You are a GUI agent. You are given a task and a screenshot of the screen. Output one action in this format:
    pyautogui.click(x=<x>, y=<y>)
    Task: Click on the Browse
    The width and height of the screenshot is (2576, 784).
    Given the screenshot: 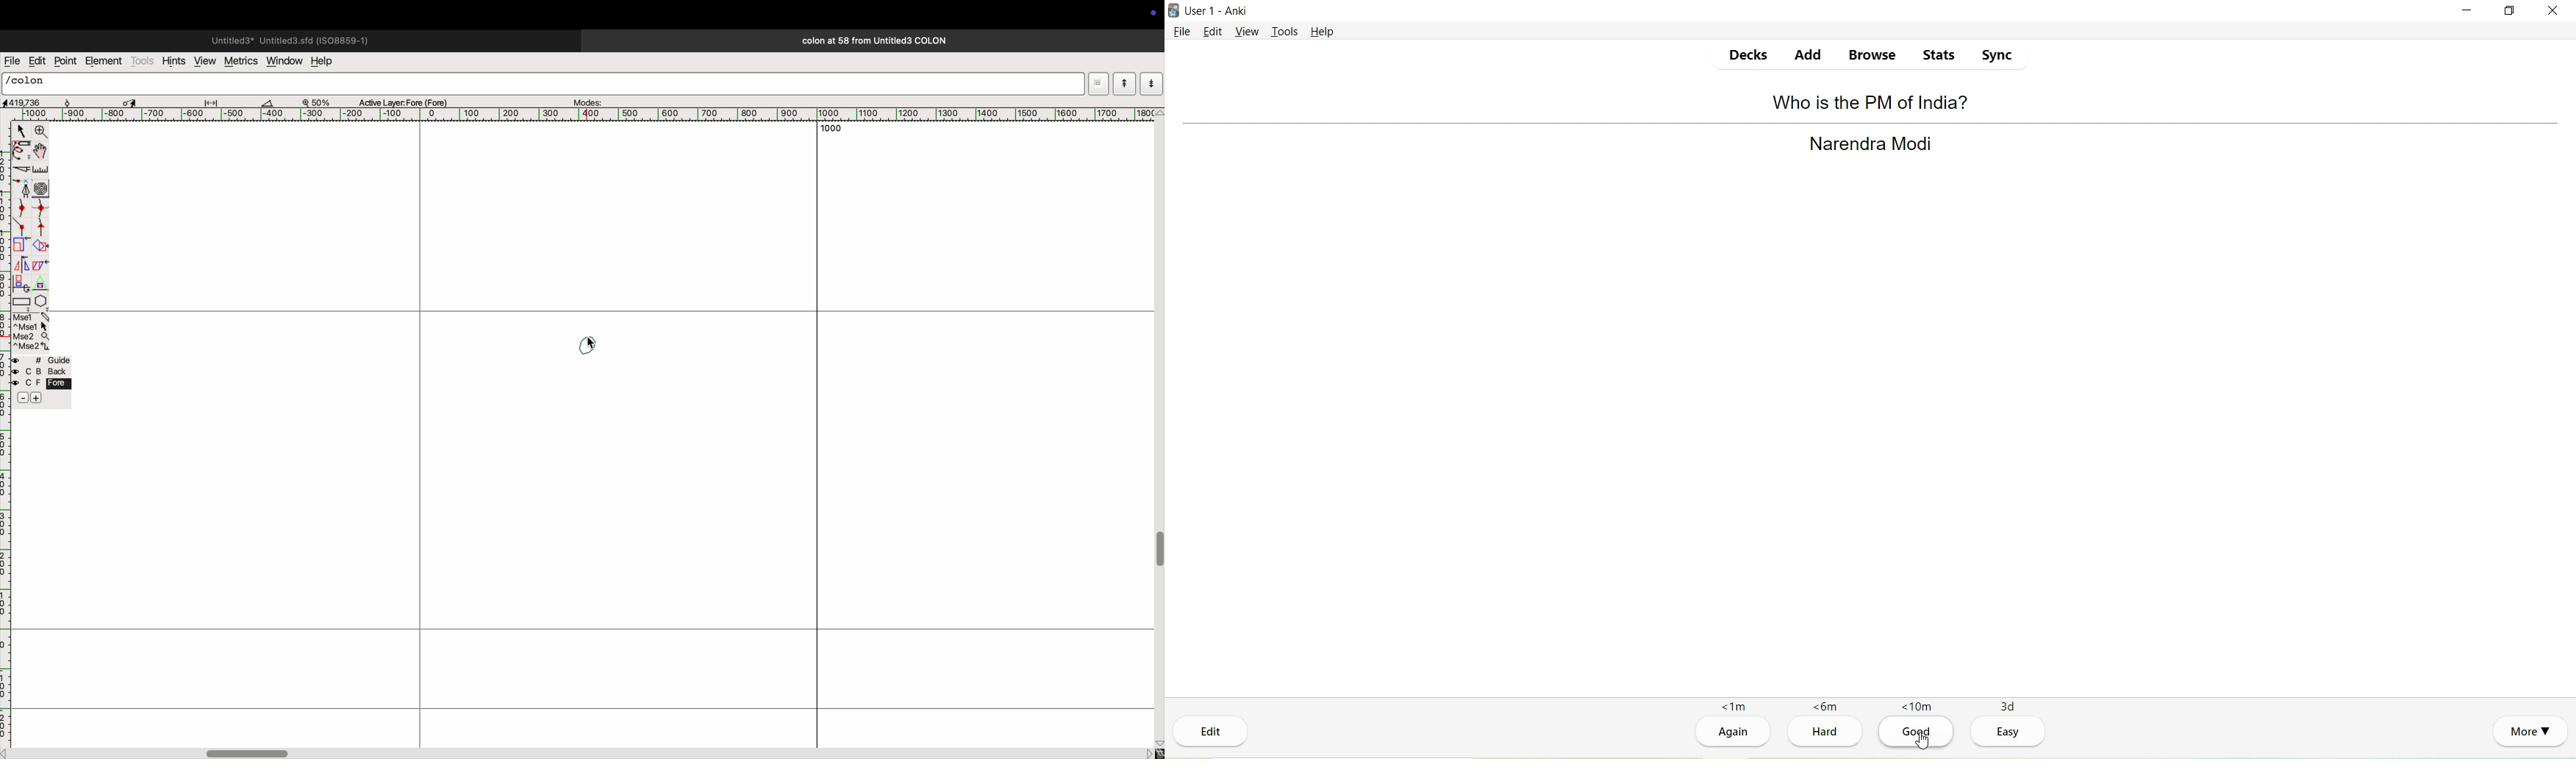 What is the action you would take?
    pyautogui.click(x=1873, y=56)
    